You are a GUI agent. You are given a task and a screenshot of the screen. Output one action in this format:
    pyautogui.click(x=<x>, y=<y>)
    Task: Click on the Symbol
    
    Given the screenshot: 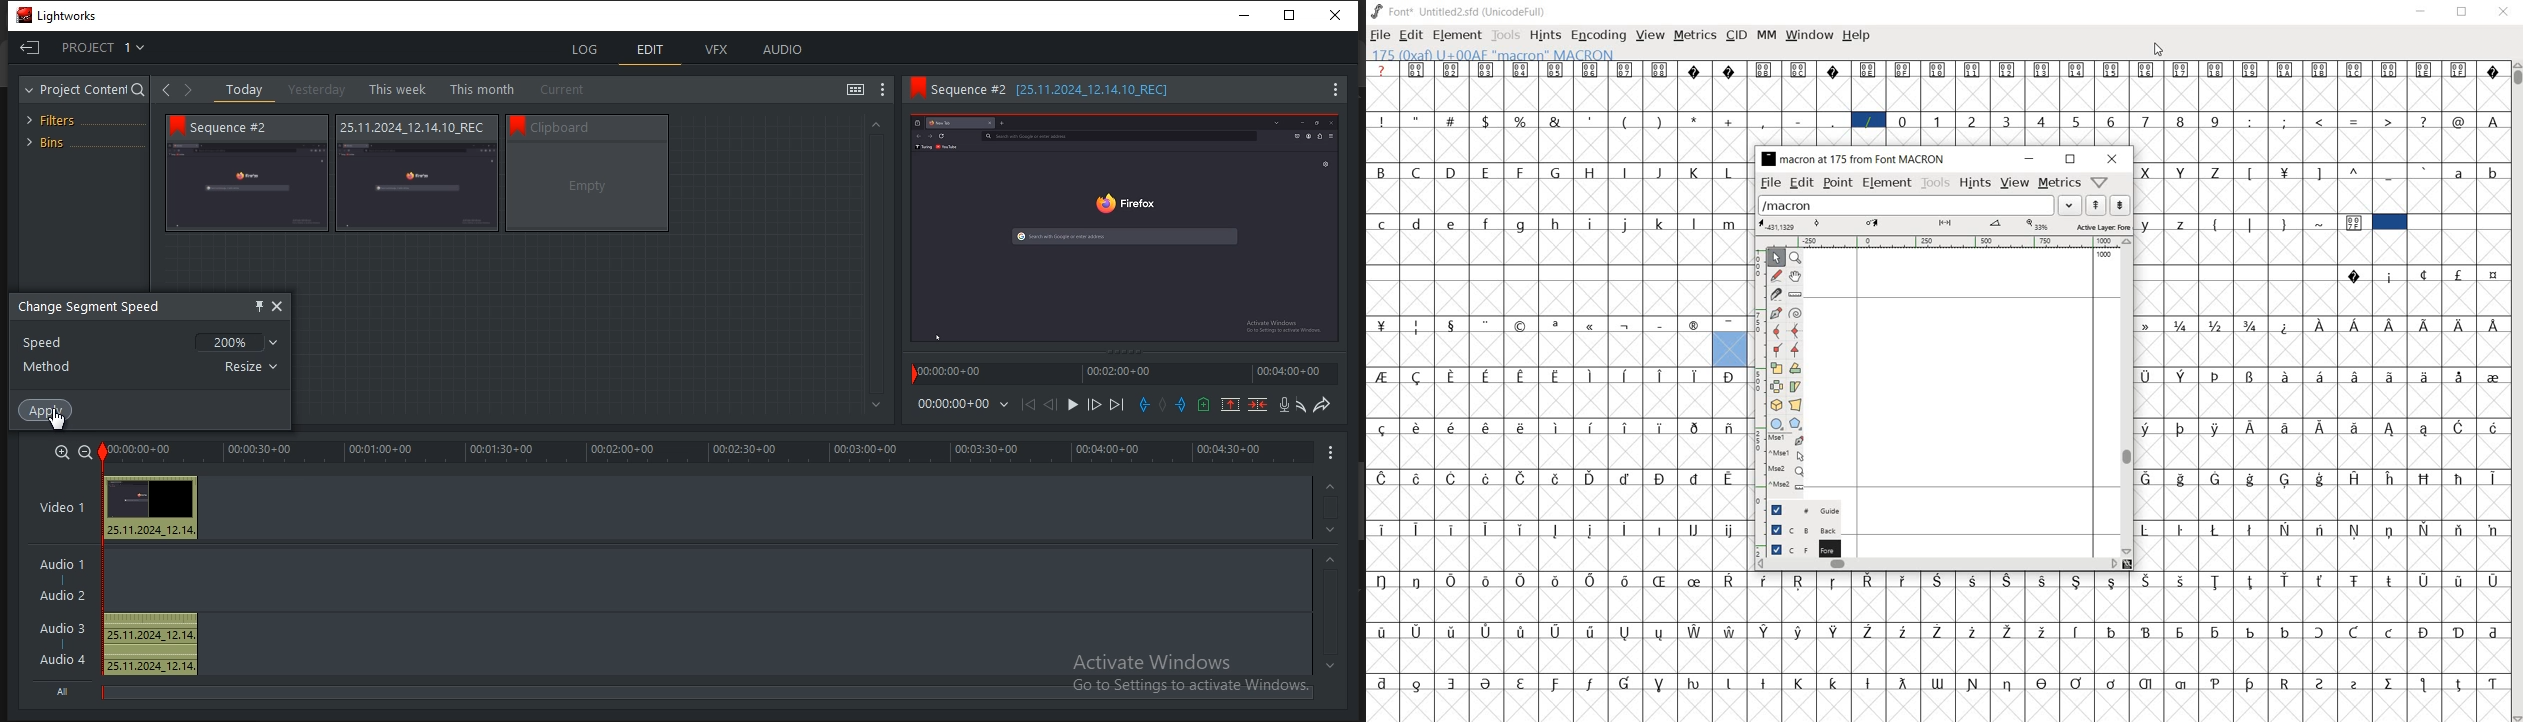 What is the action you would take?
    pyautogui.click(x=2492, y=69)
    